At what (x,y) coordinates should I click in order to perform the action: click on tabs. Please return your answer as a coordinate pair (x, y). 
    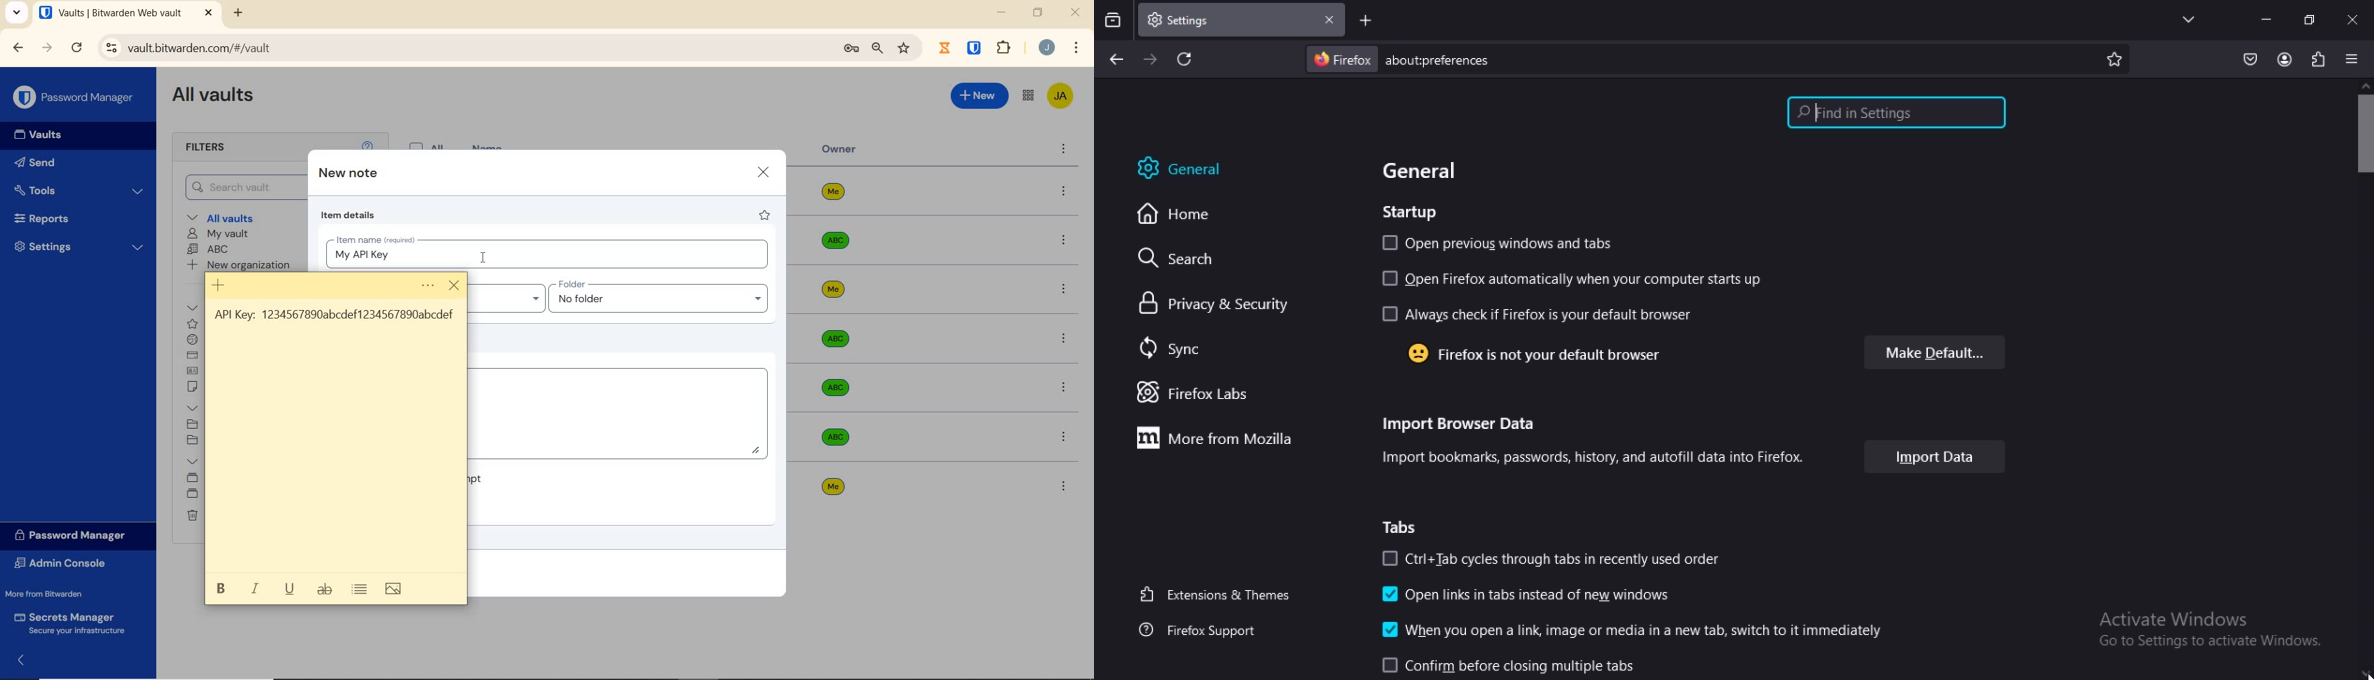
    Looking at the image, I should click on (1402, 526).